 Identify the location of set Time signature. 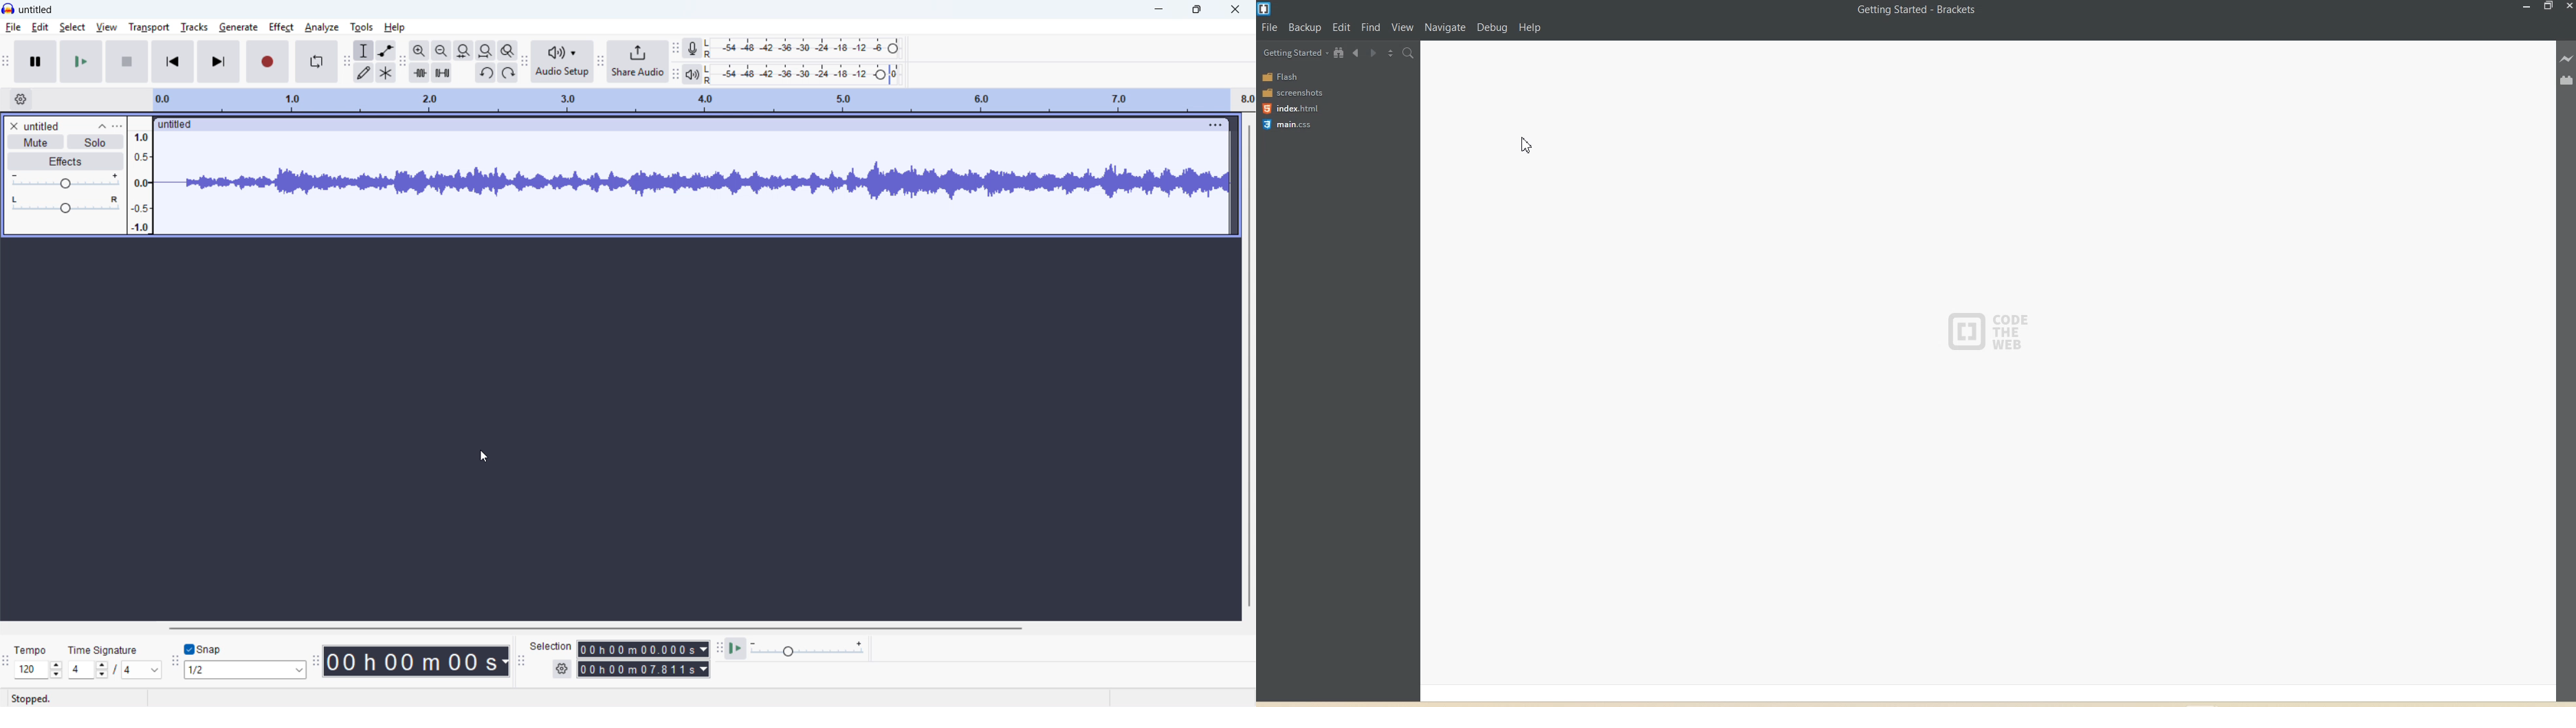
(116, 670).